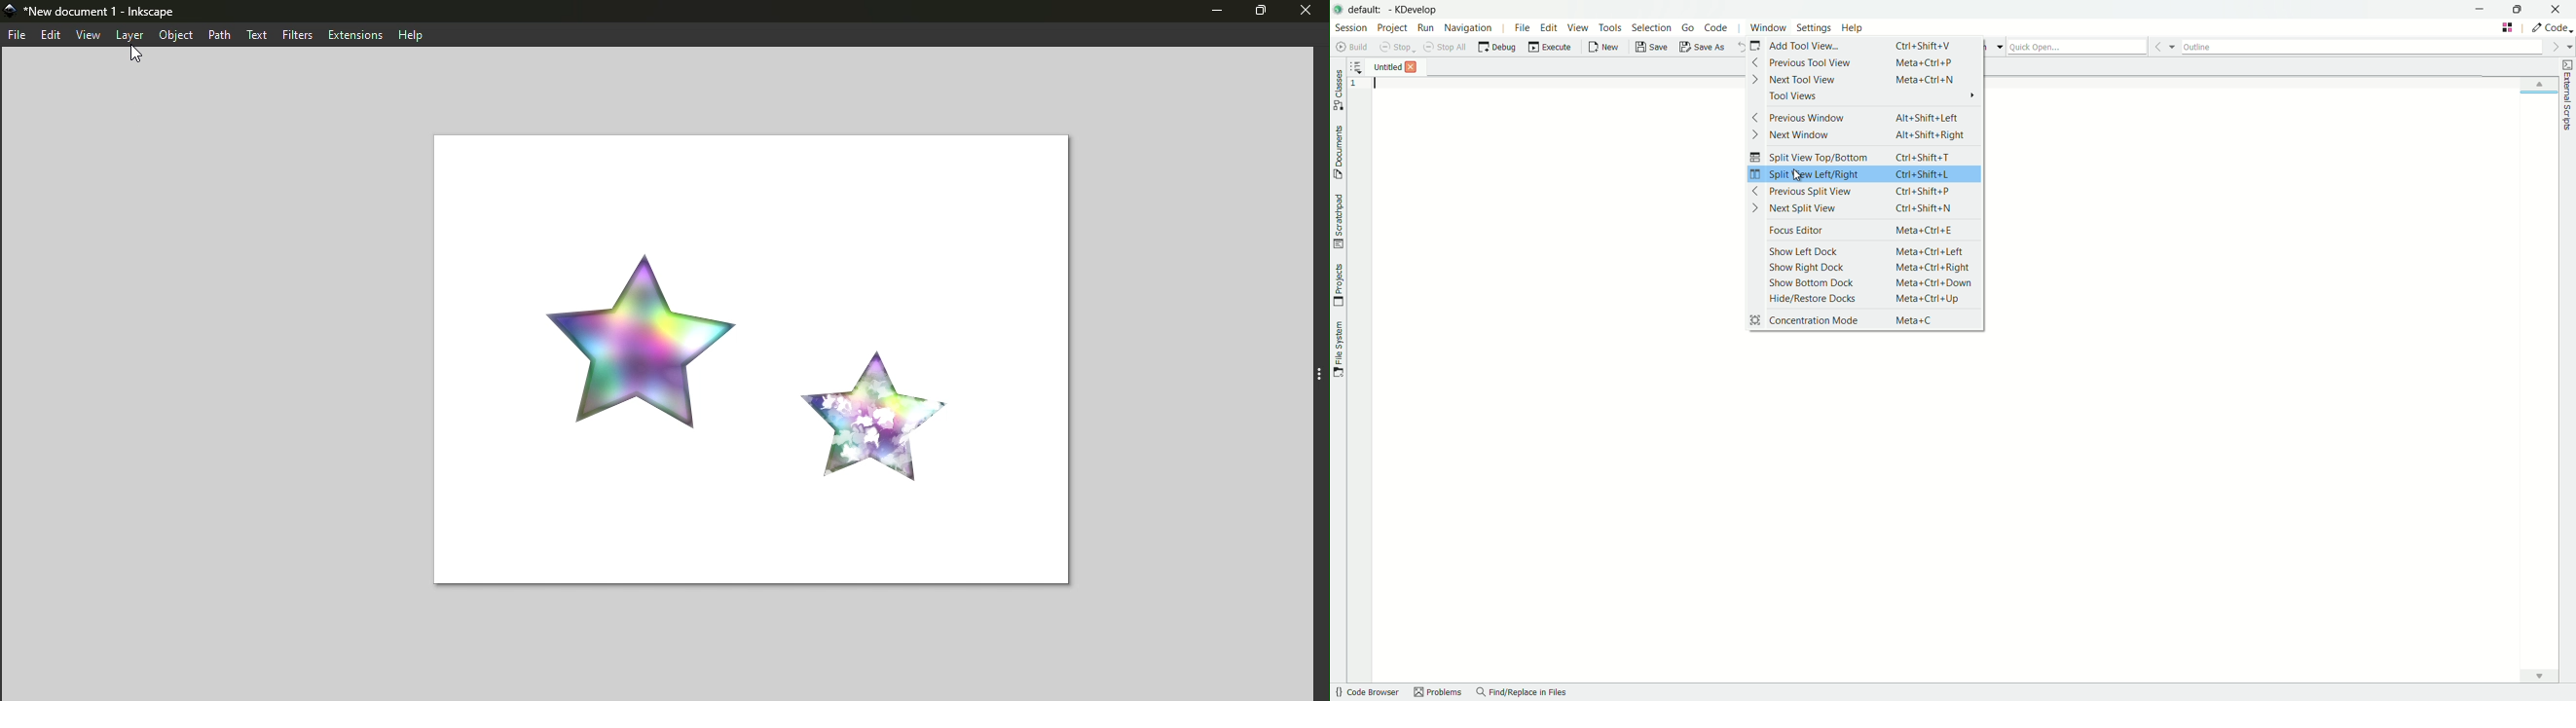 This screenshot has height=728, width=2576. I want to click on change tab layout, so click(2509, 27).